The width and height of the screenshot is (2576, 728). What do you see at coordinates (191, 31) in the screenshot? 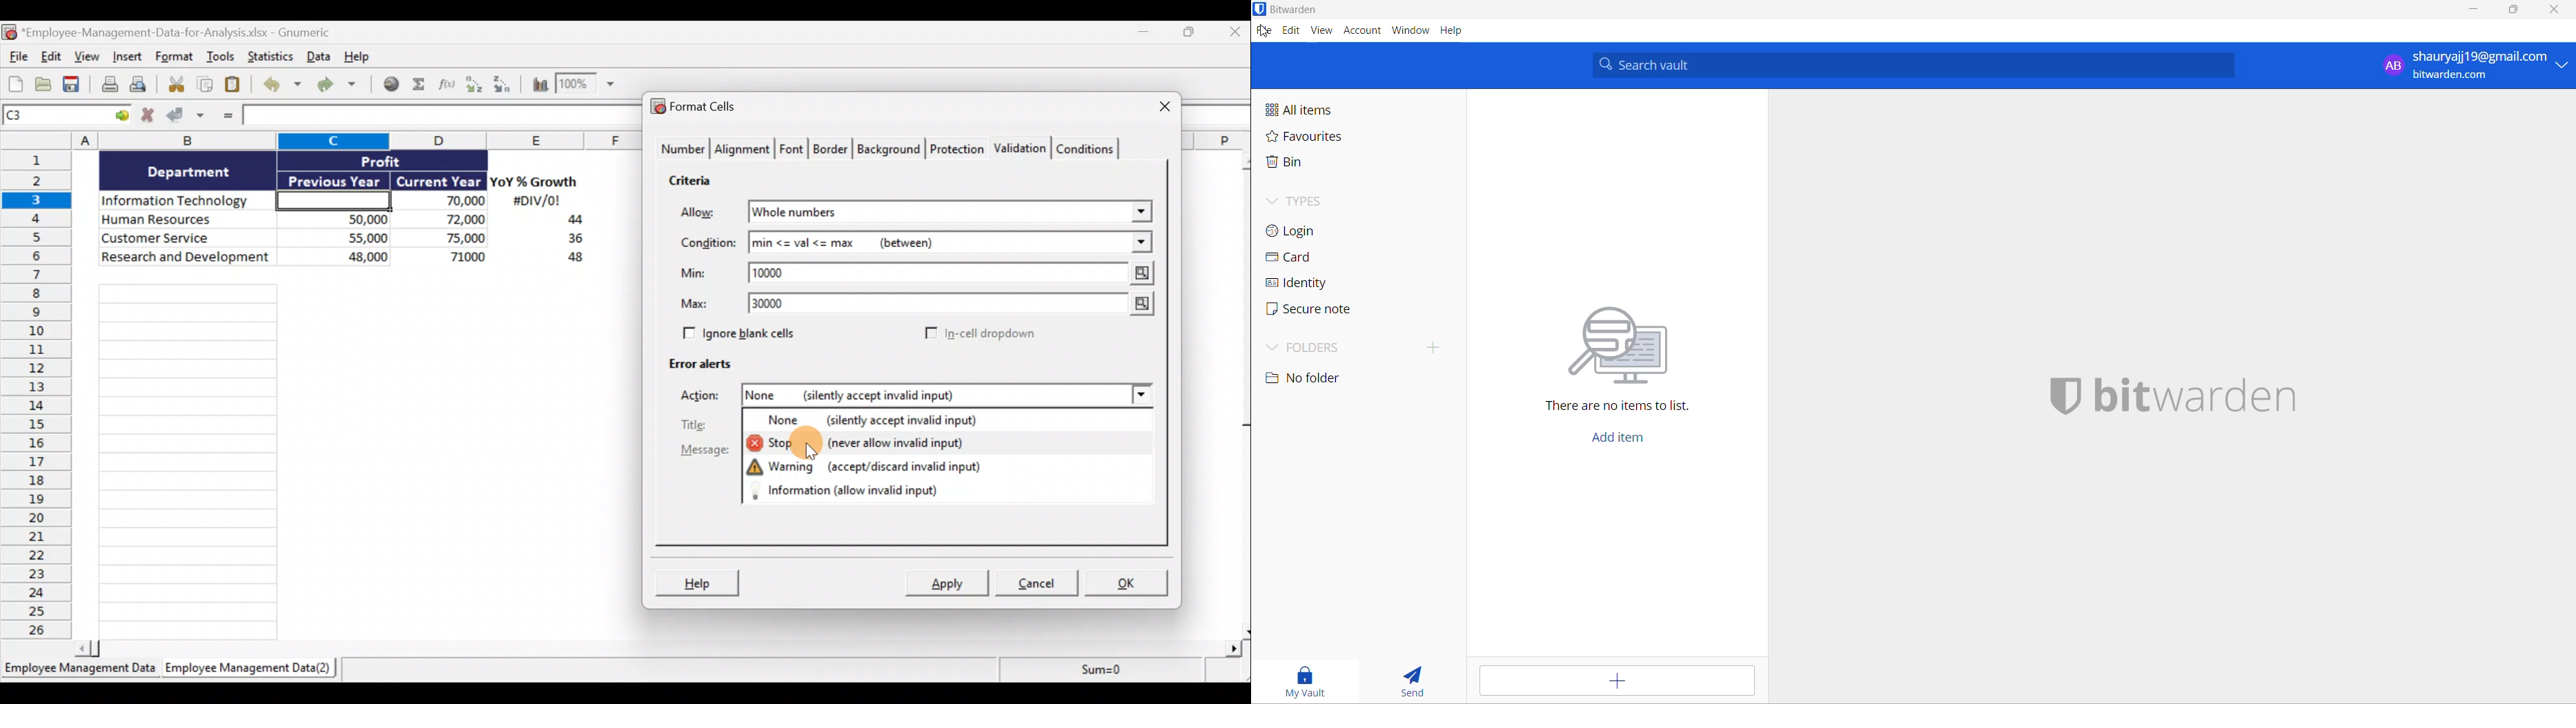
I see `*Employee-Management-Data-for-Analysis.xlsx - Gnumeric` at bounding box center [191, 31].